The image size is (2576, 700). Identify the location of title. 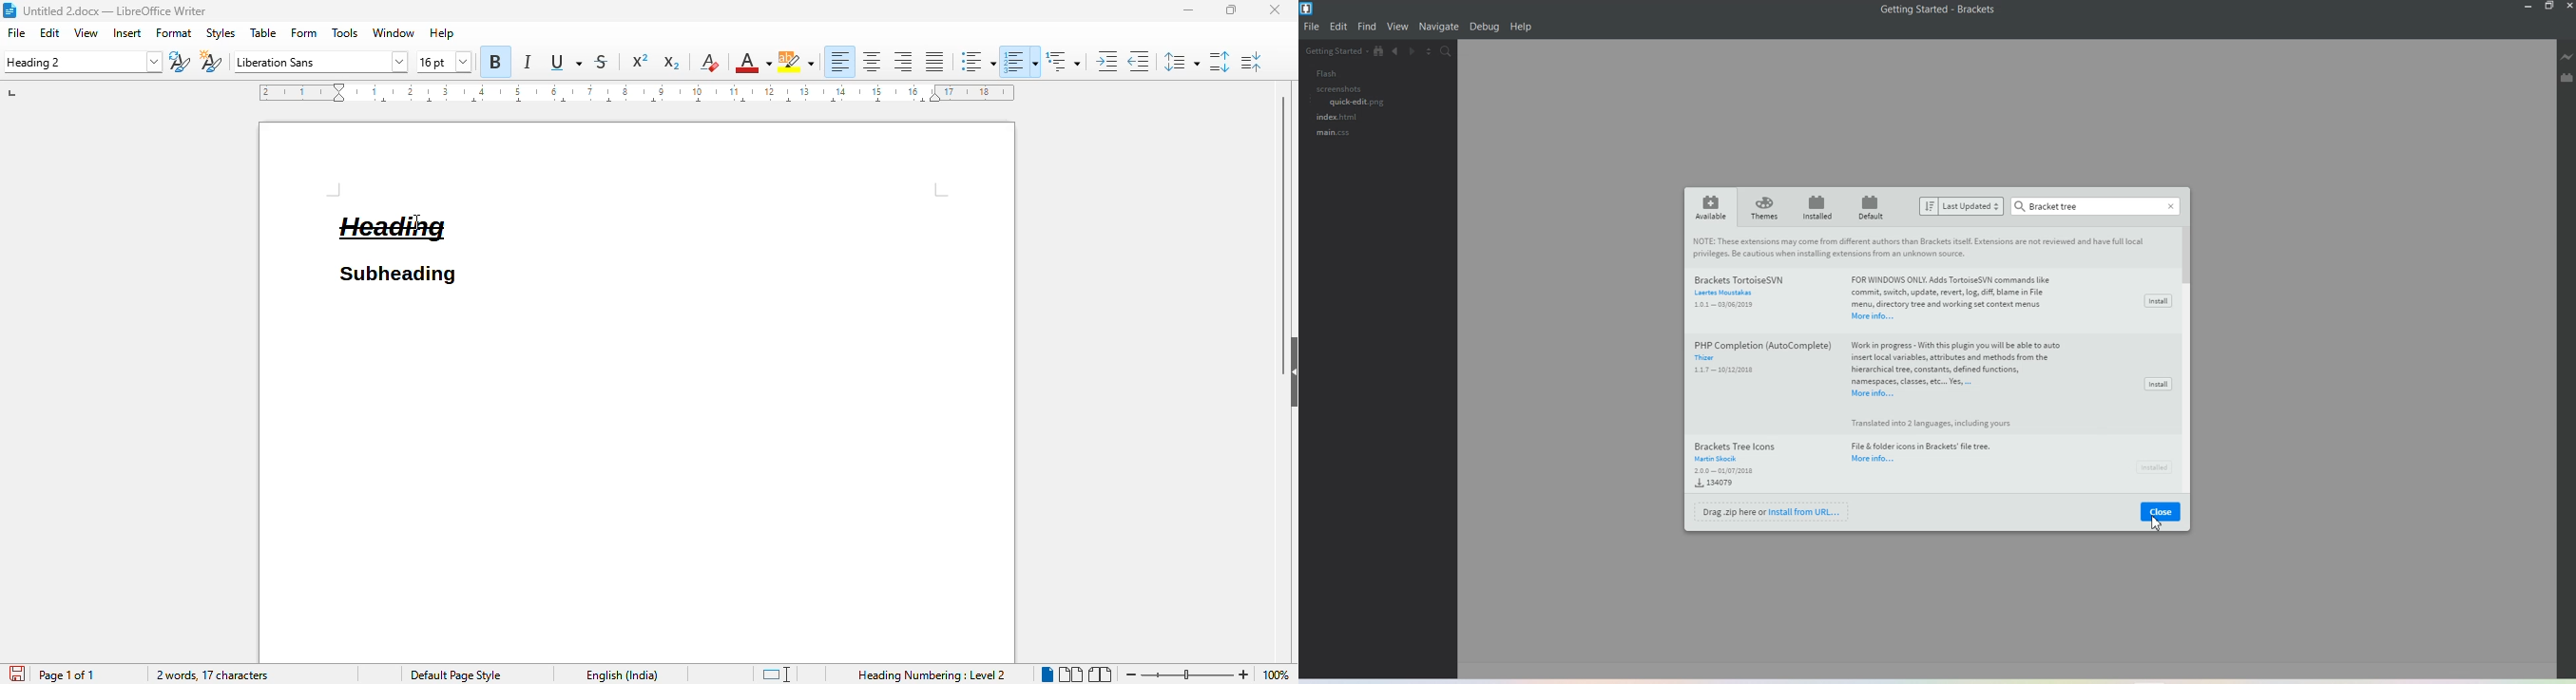
(115, 10).